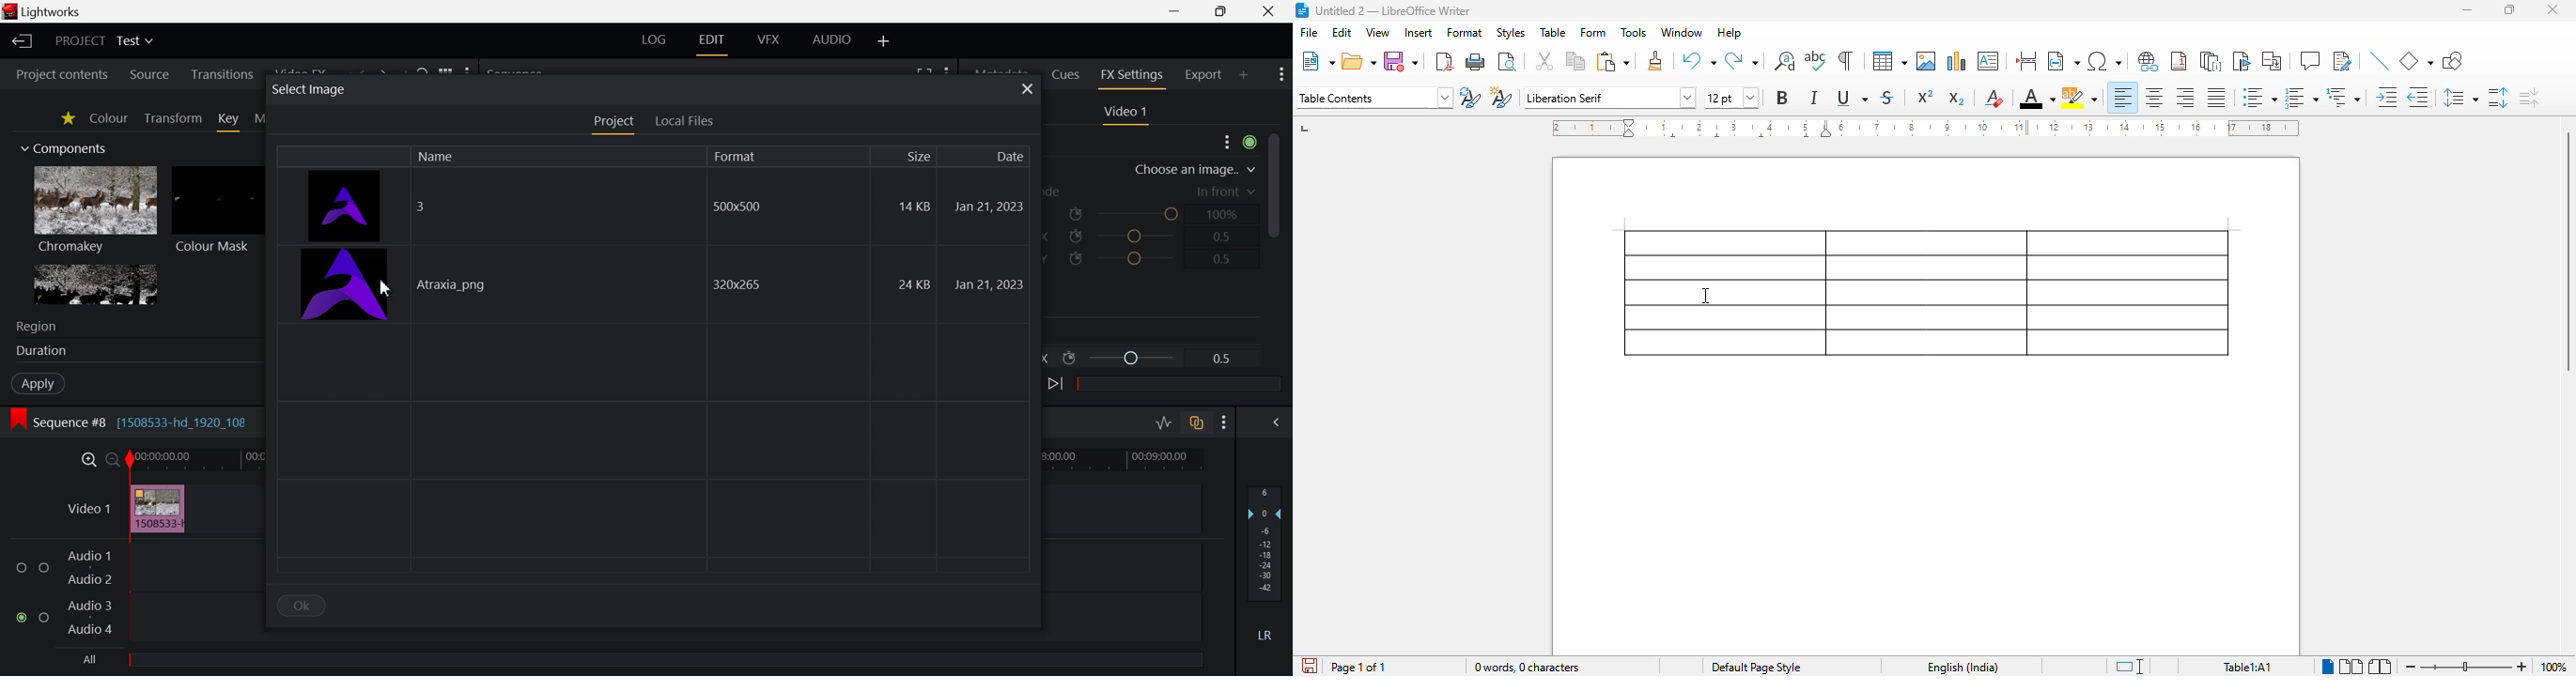 Image resolution: width=2576 pixels, height=700 pixels. What do you see at coordinates (1342, 32) in the screenshot?
I see `edit` at bounding box center [1342, 32].